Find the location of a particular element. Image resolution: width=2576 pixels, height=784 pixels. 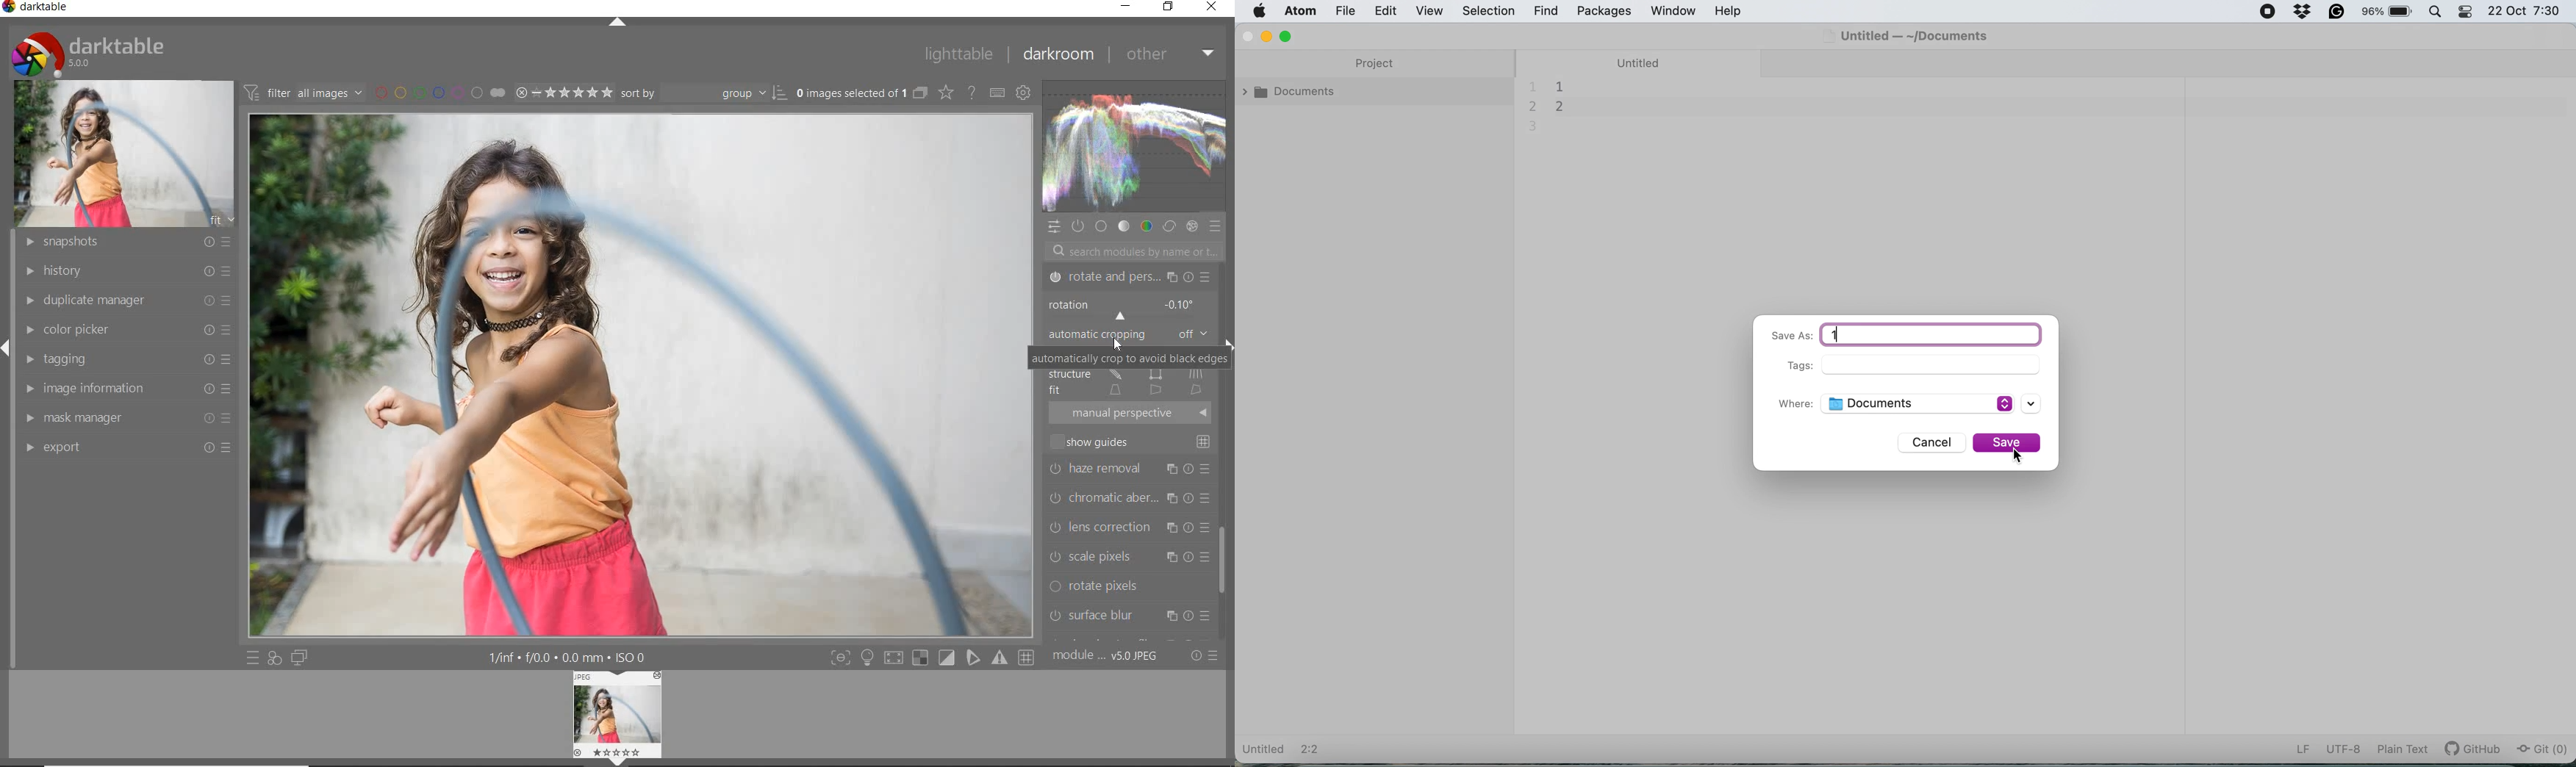

module order is located at coordinates (1106, 657).